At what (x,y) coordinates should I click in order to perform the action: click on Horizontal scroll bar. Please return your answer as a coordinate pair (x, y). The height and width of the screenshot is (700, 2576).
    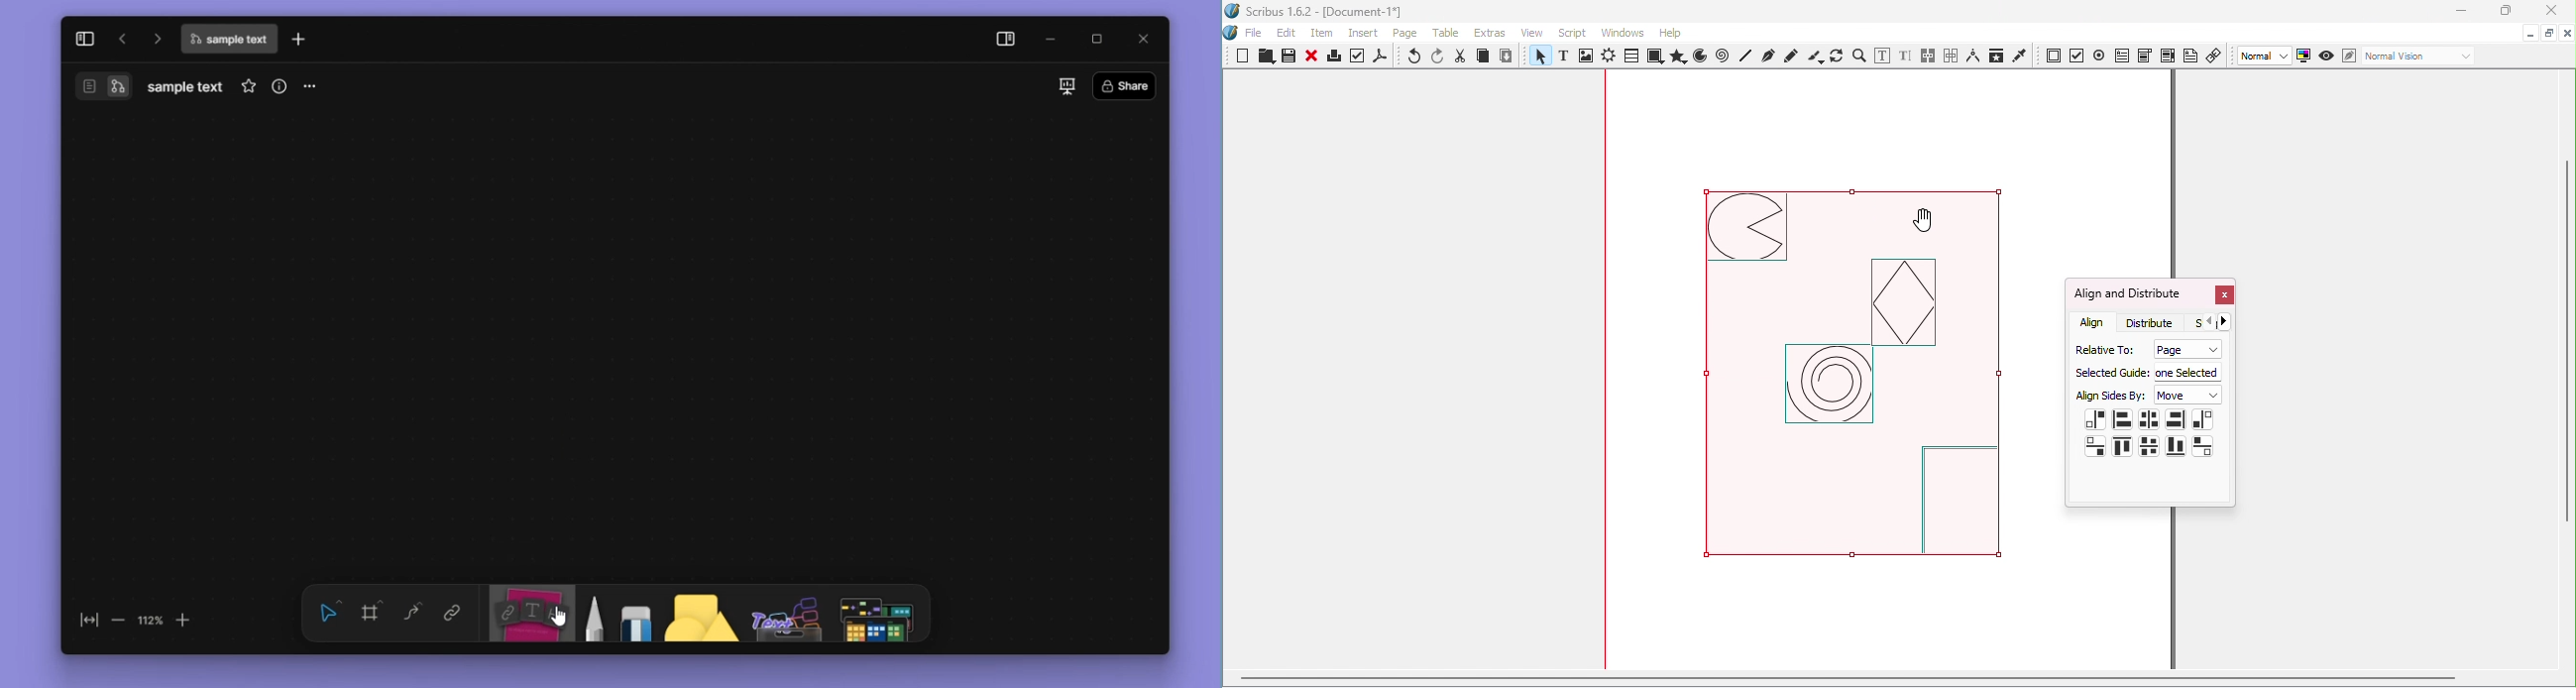
    Looking at the image, I should click on (1890, 681).